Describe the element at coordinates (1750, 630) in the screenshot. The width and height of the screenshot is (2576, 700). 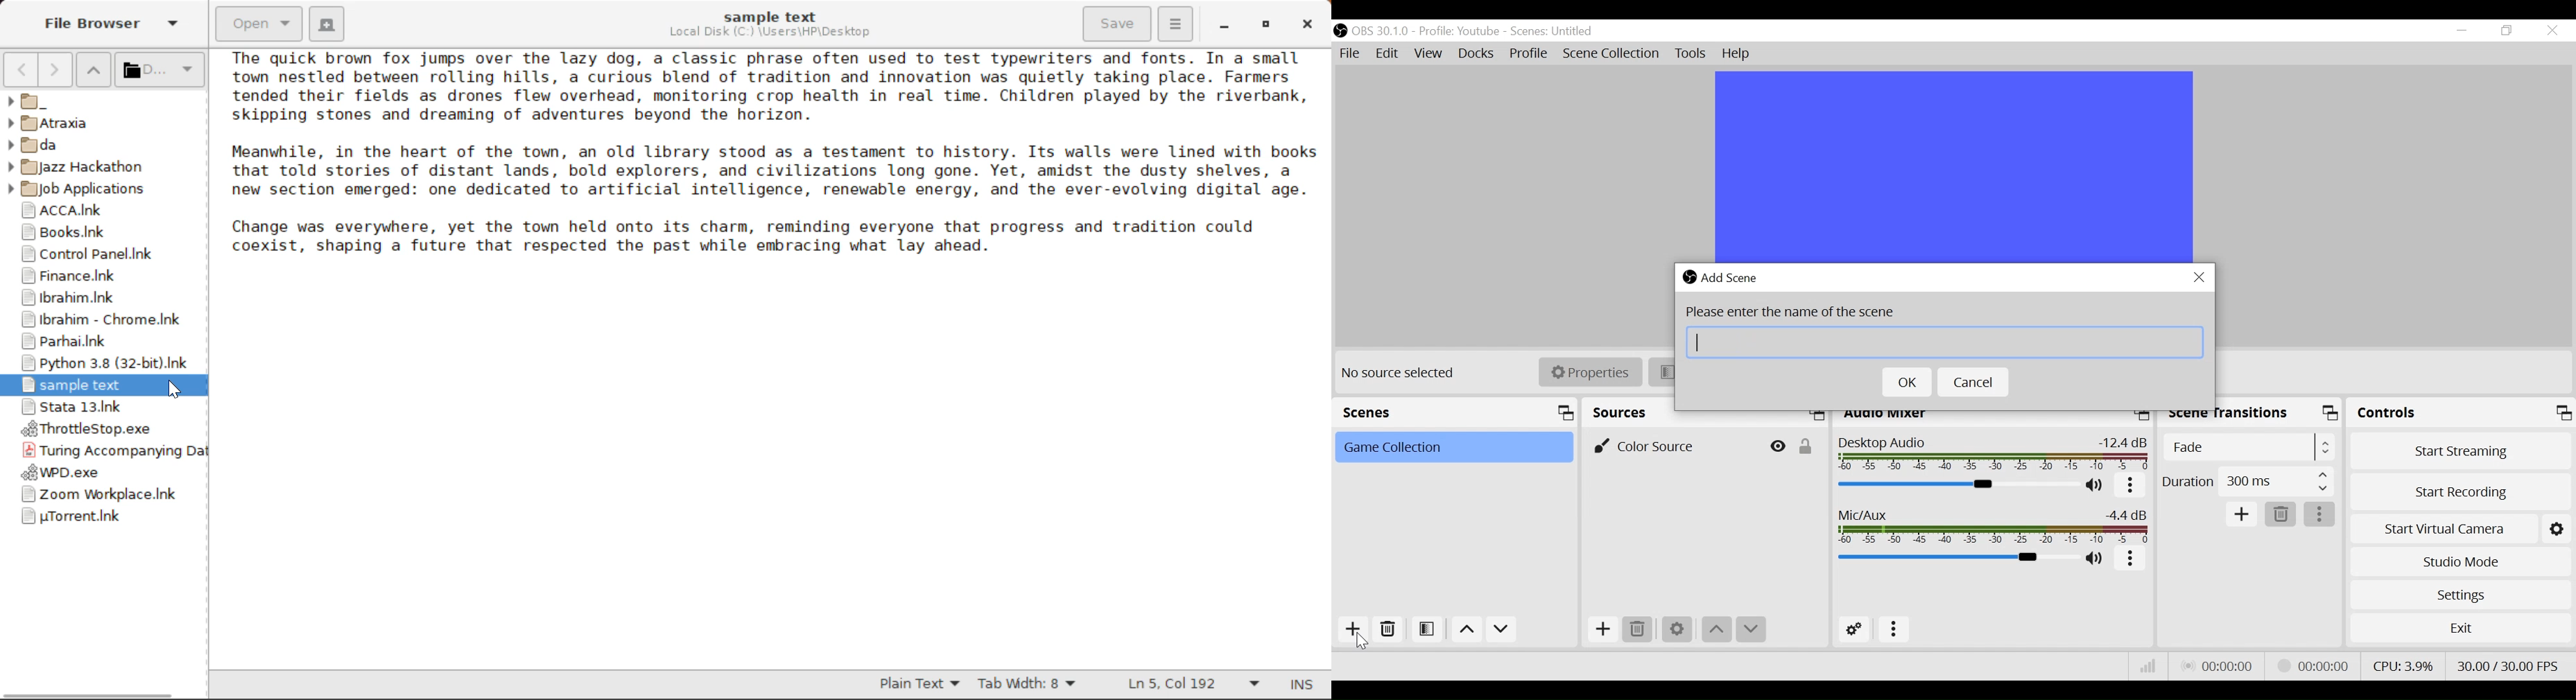
I see `Move down` at that location.